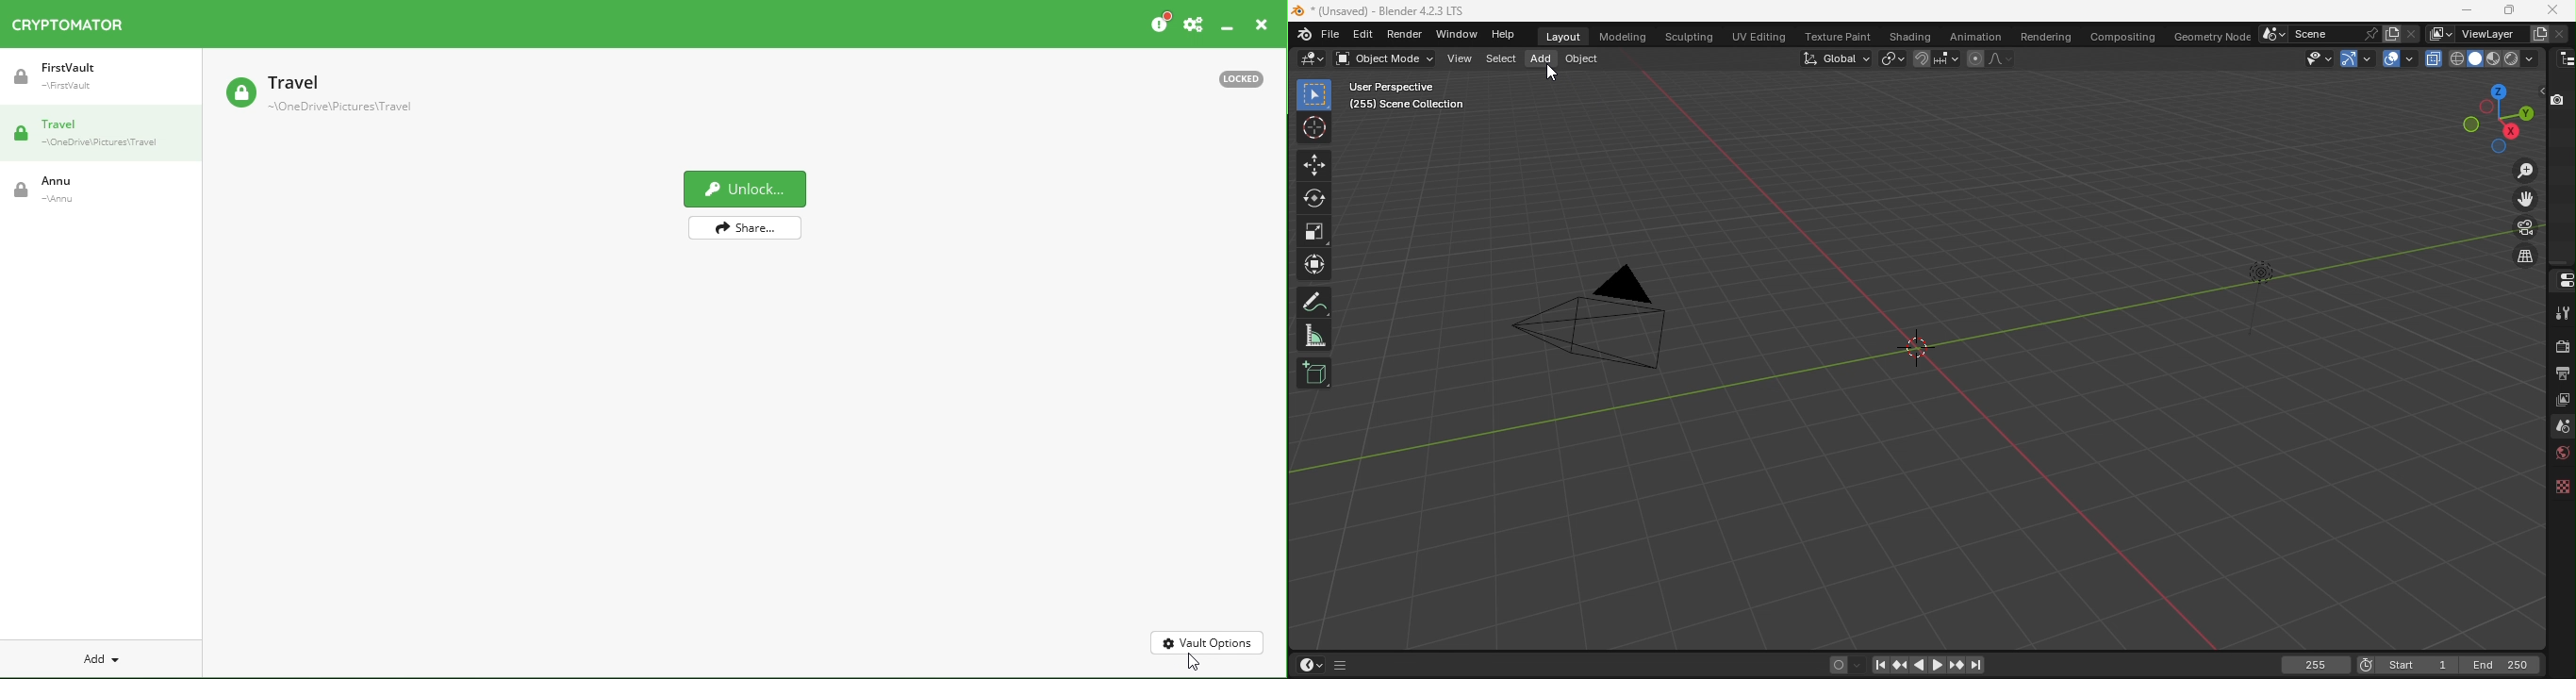 This screenshot has height=700, width=2576. Describe the element at coordinates (2526, 111) in the screenshot. I see `Rotate the scene` at that location.